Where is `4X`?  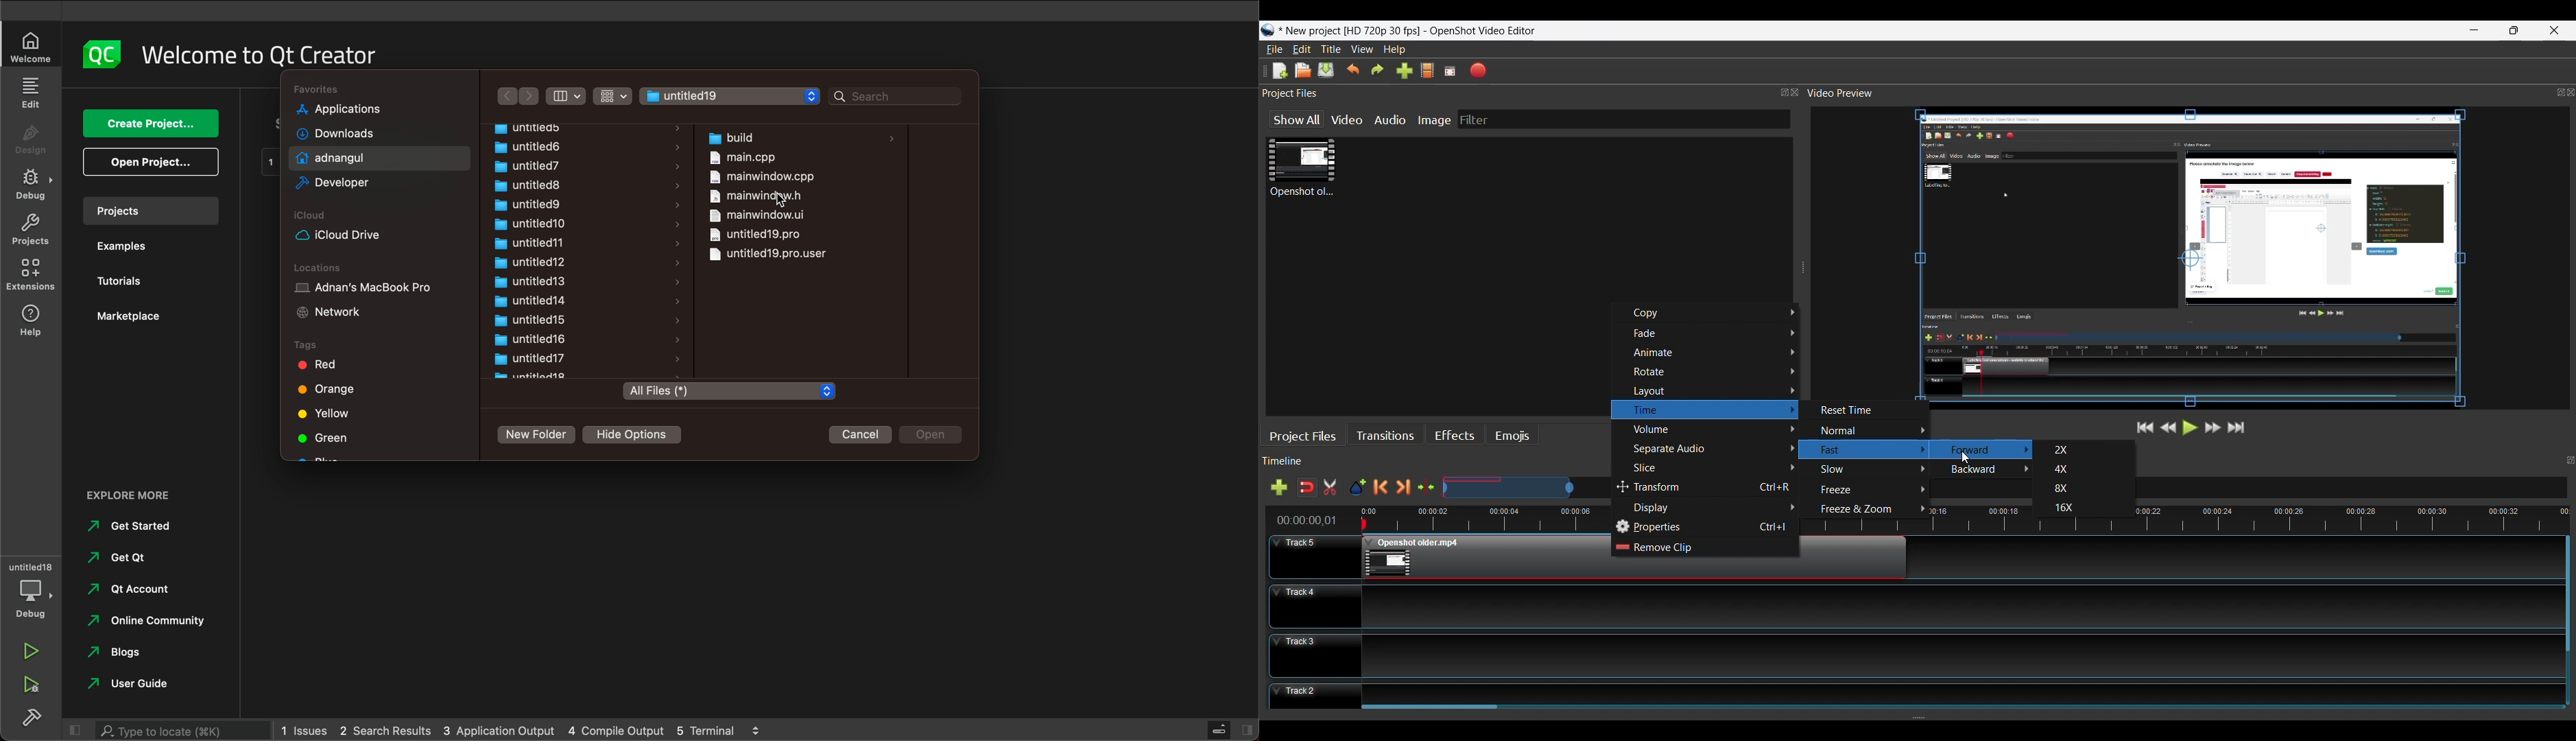 4X is located at coordinates (2065, 469).